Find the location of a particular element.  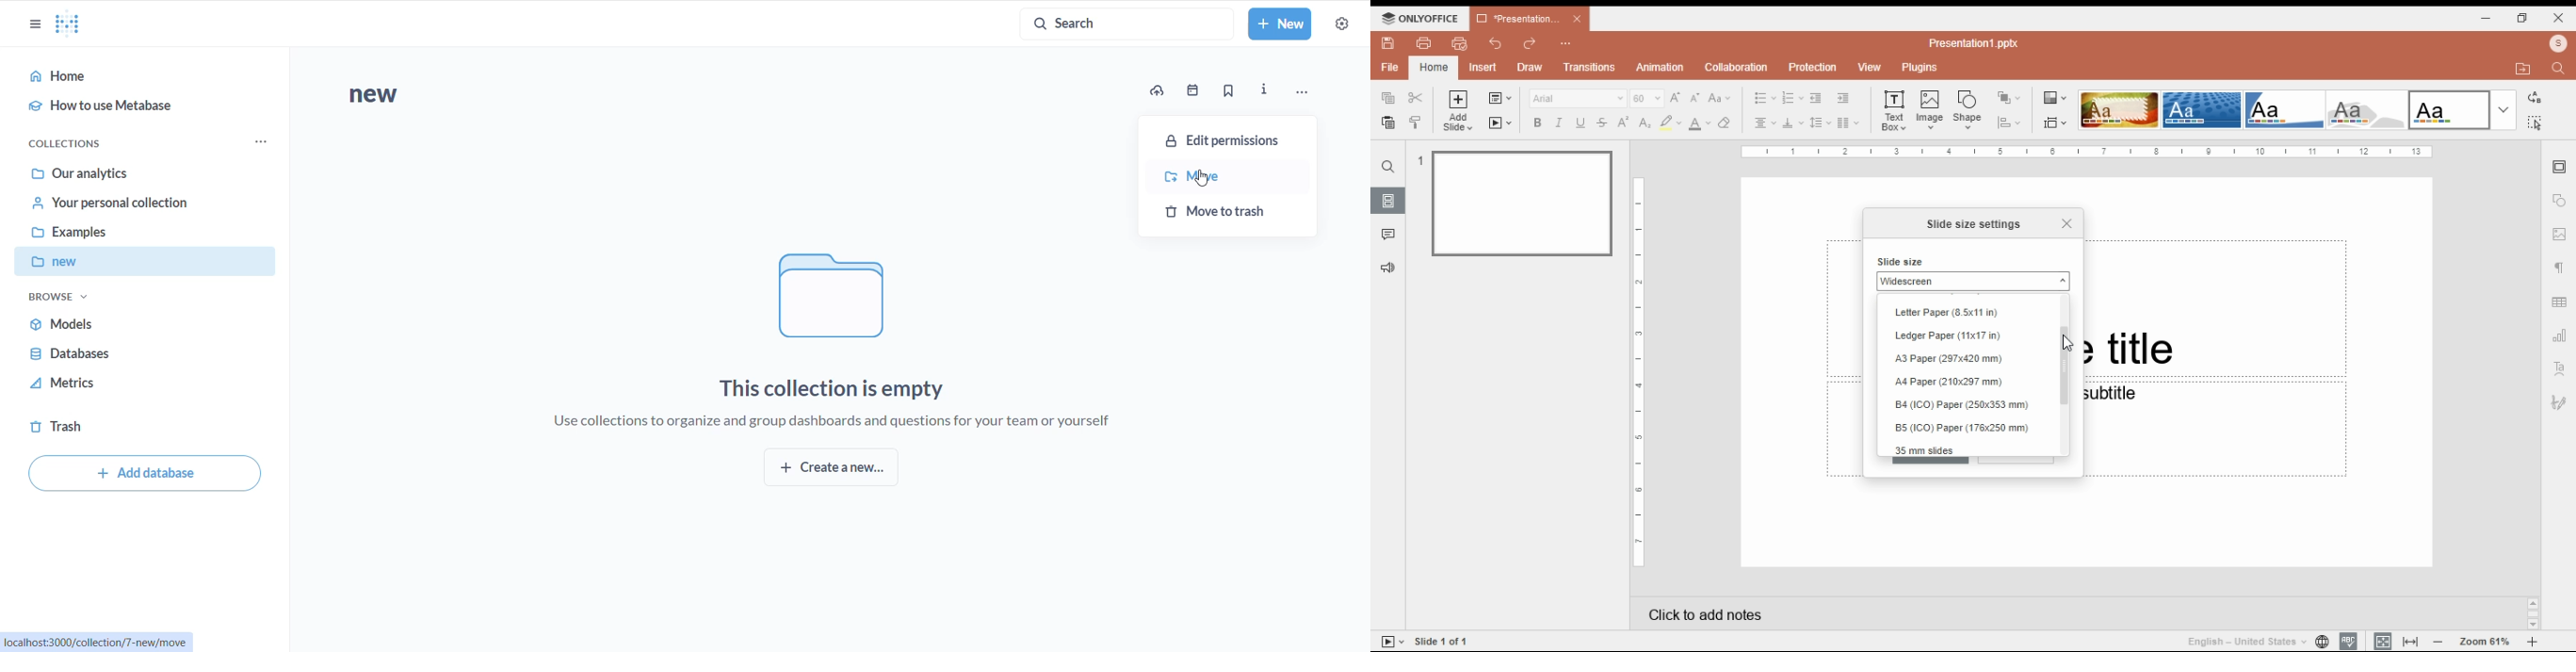

60 is located at coordinates (1647, 98).